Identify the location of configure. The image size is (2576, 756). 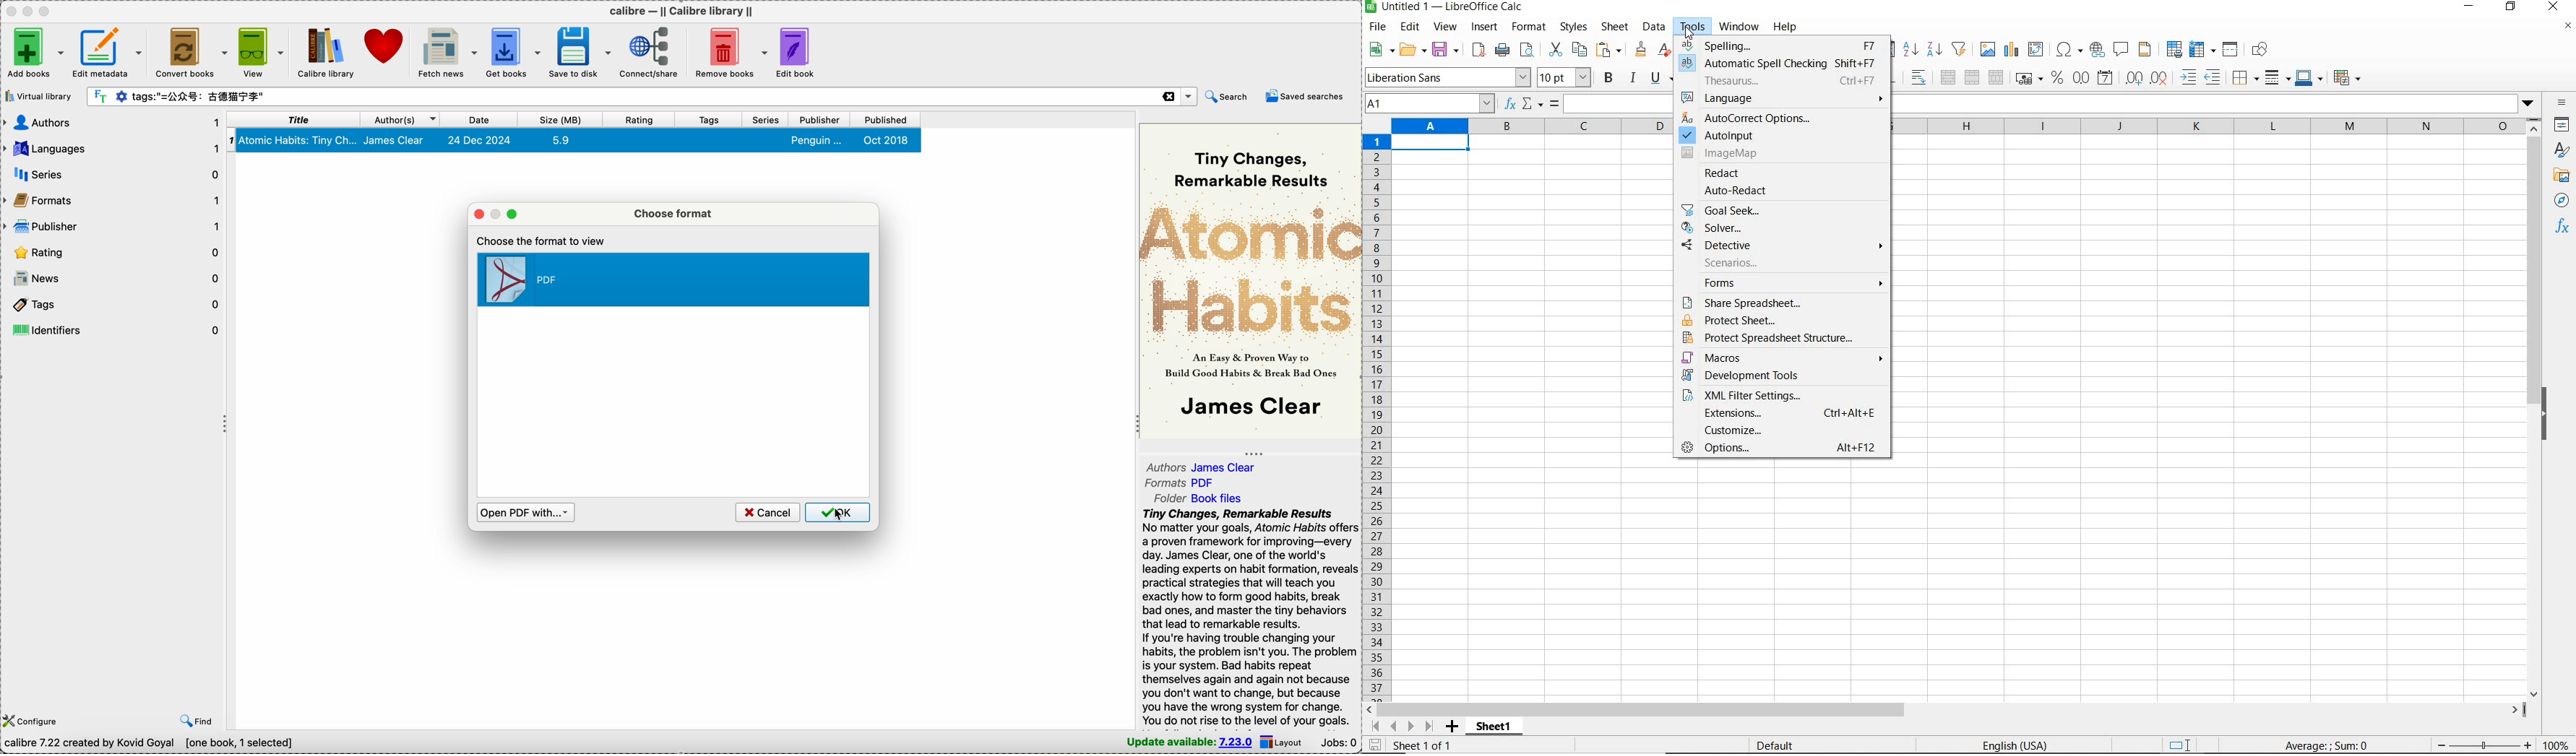
(33, 720).